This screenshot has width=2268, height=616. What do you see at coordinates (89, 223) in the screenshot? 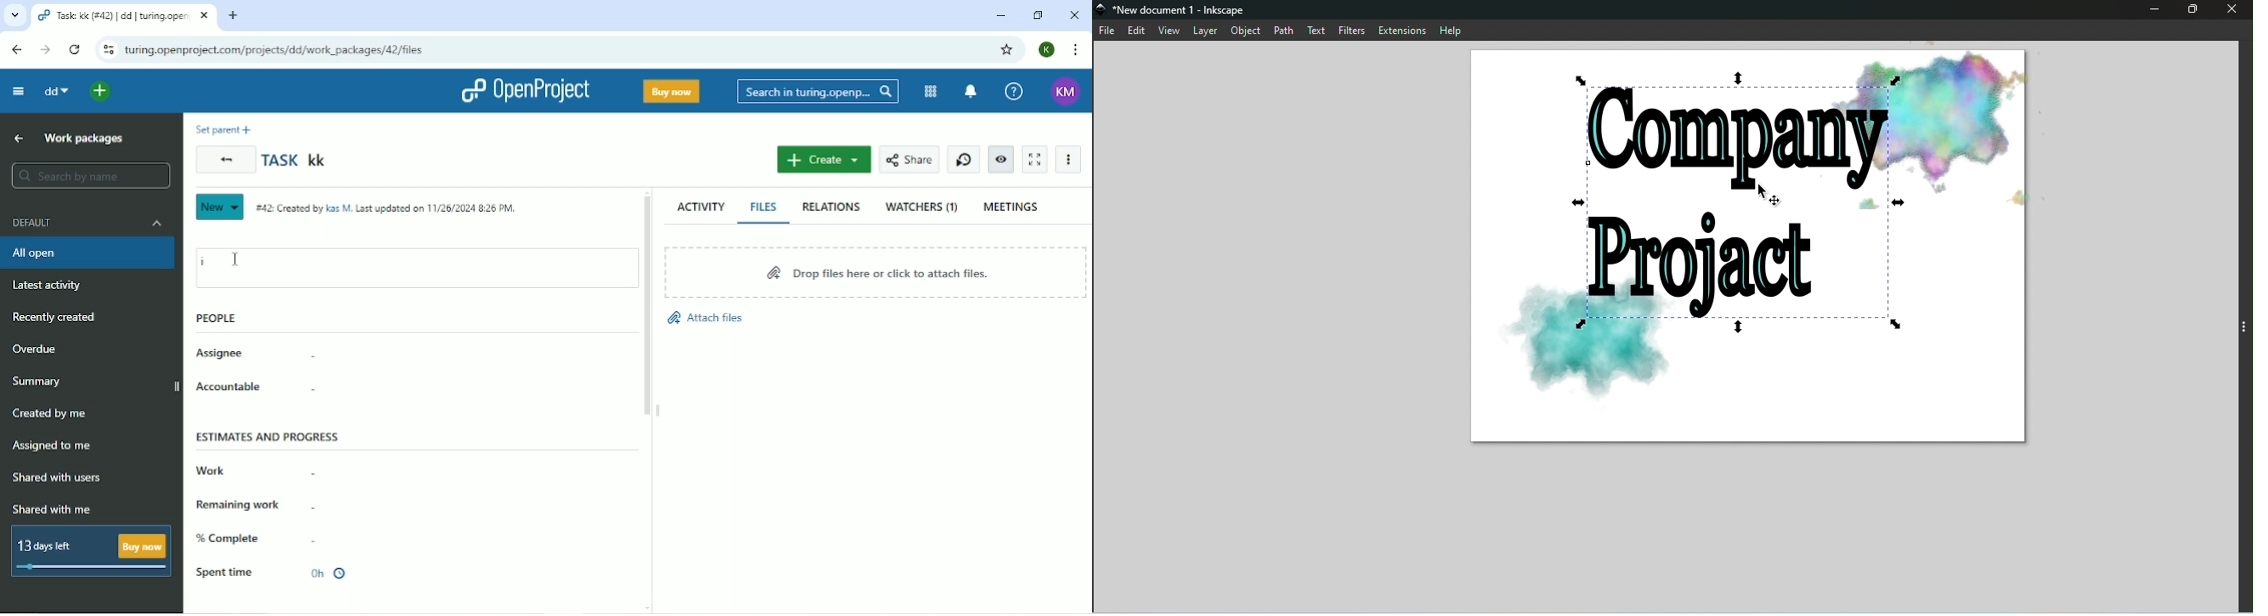
I see `Default` at bounding box center [89, 223].